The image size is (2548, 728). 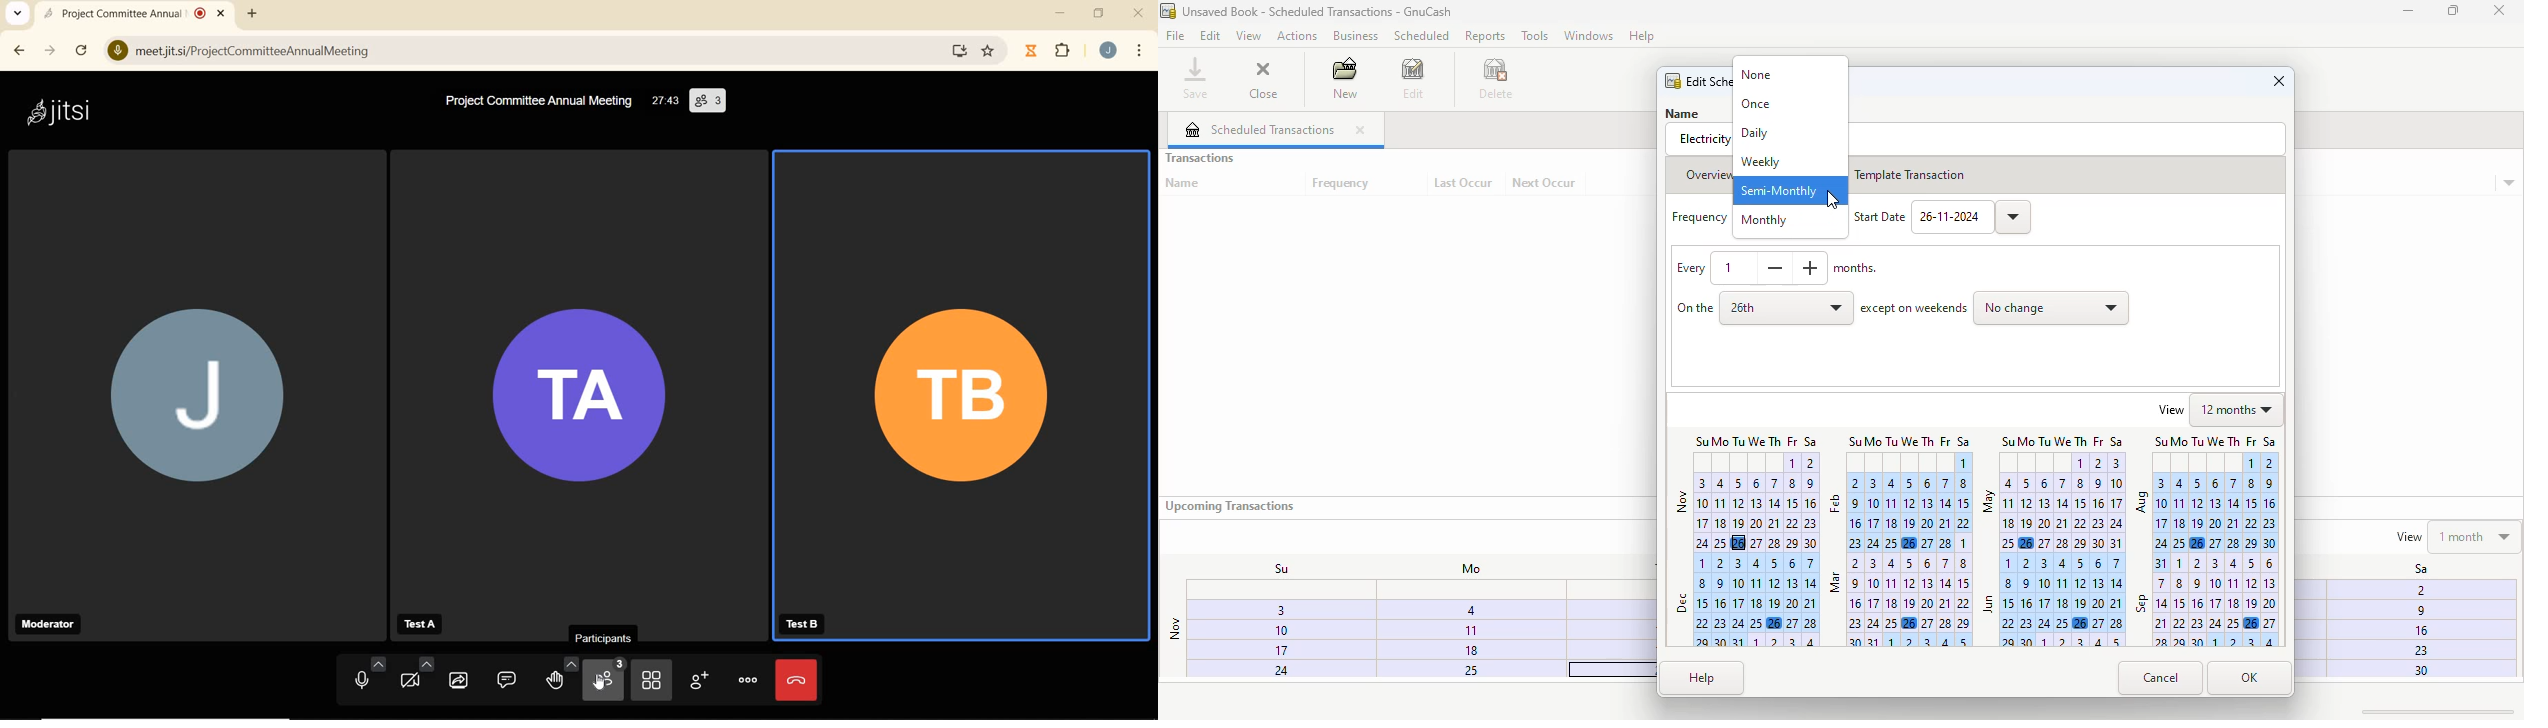 I want to click on scroll, so click(x=2435, y=711).